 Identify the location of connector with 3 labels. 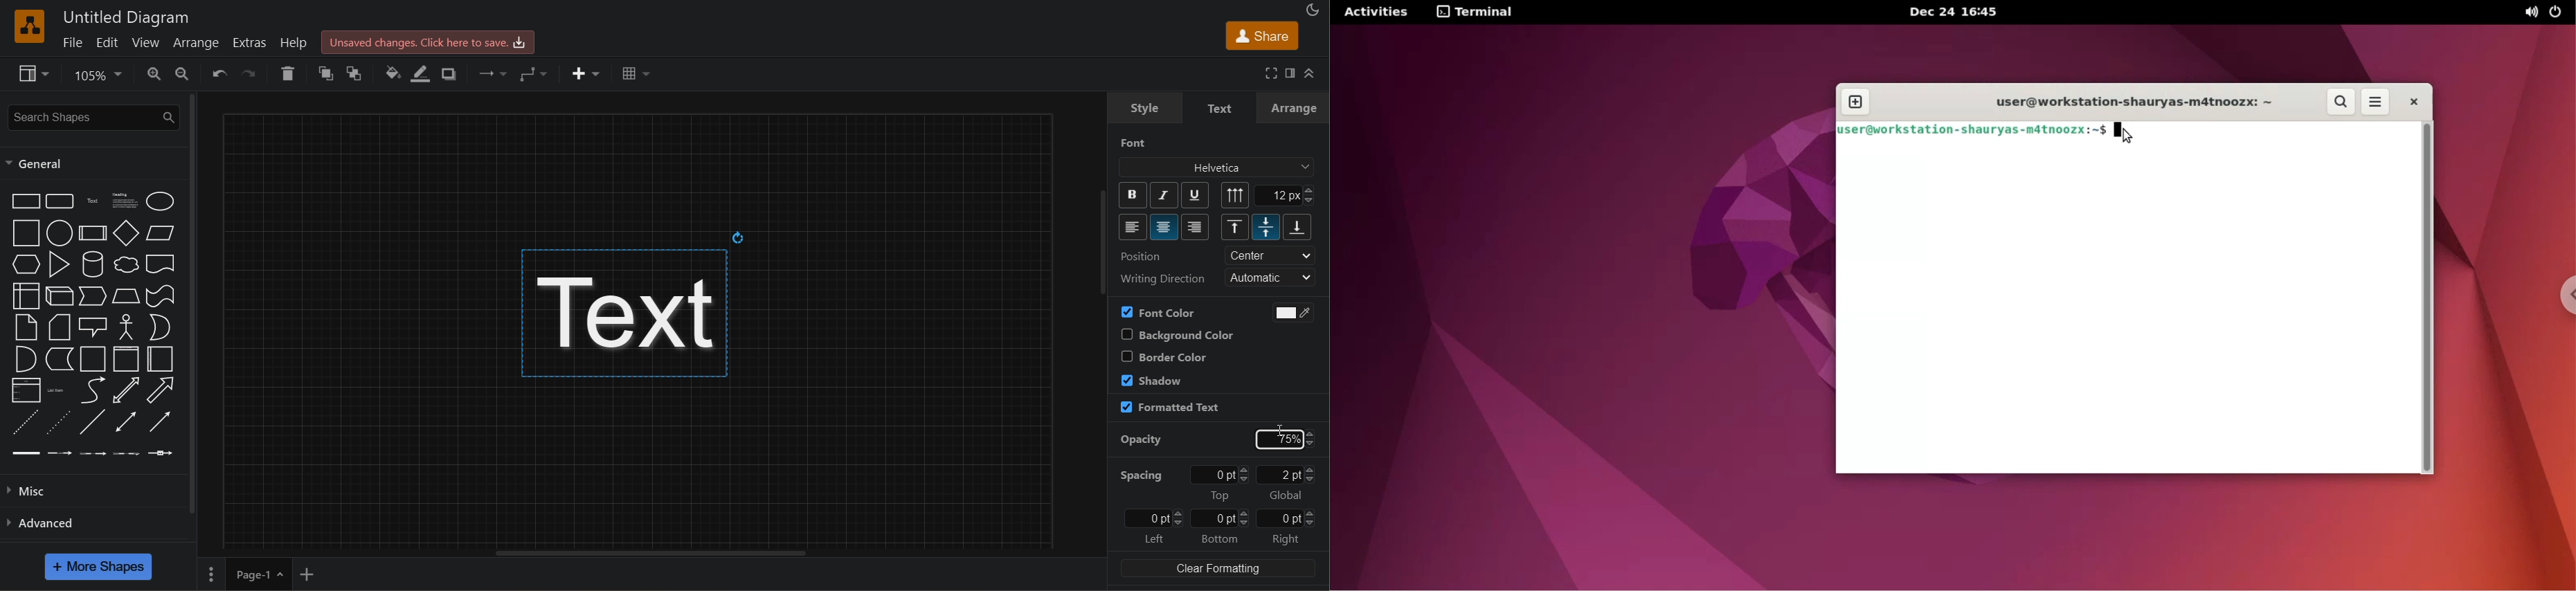
(127, 454).